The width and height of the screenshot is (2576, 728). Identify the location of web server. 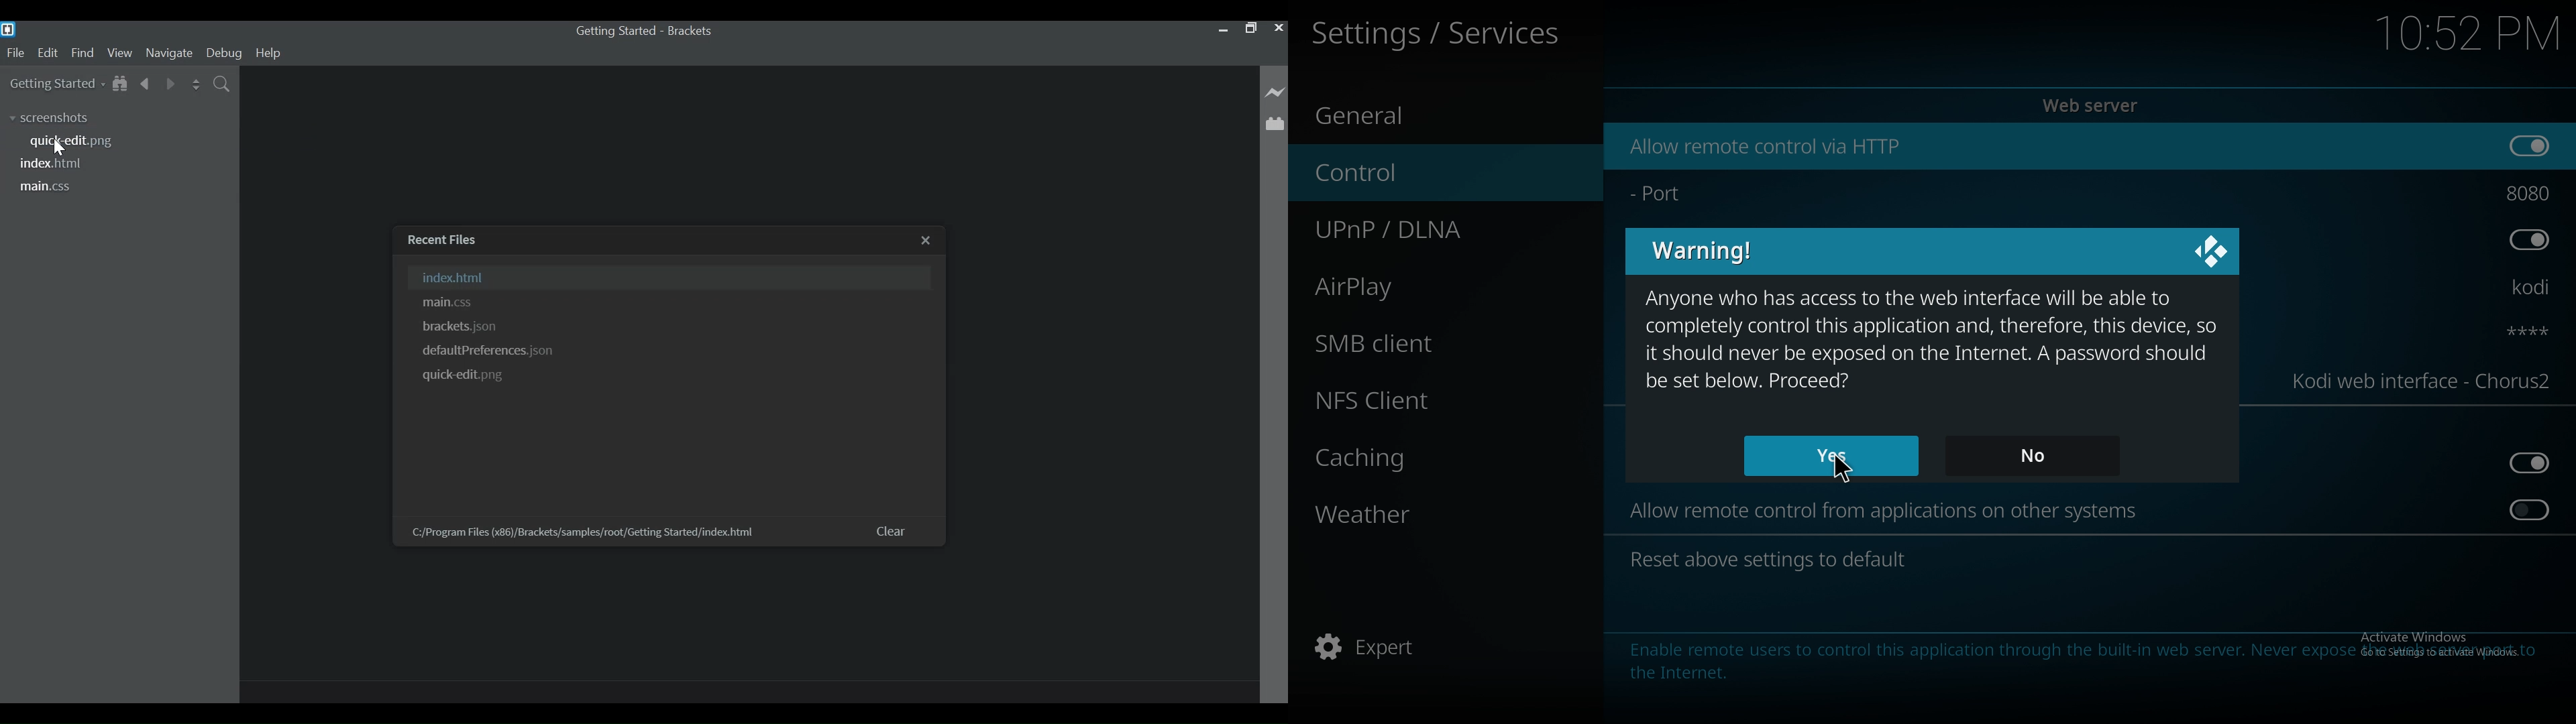
(2094, 105).